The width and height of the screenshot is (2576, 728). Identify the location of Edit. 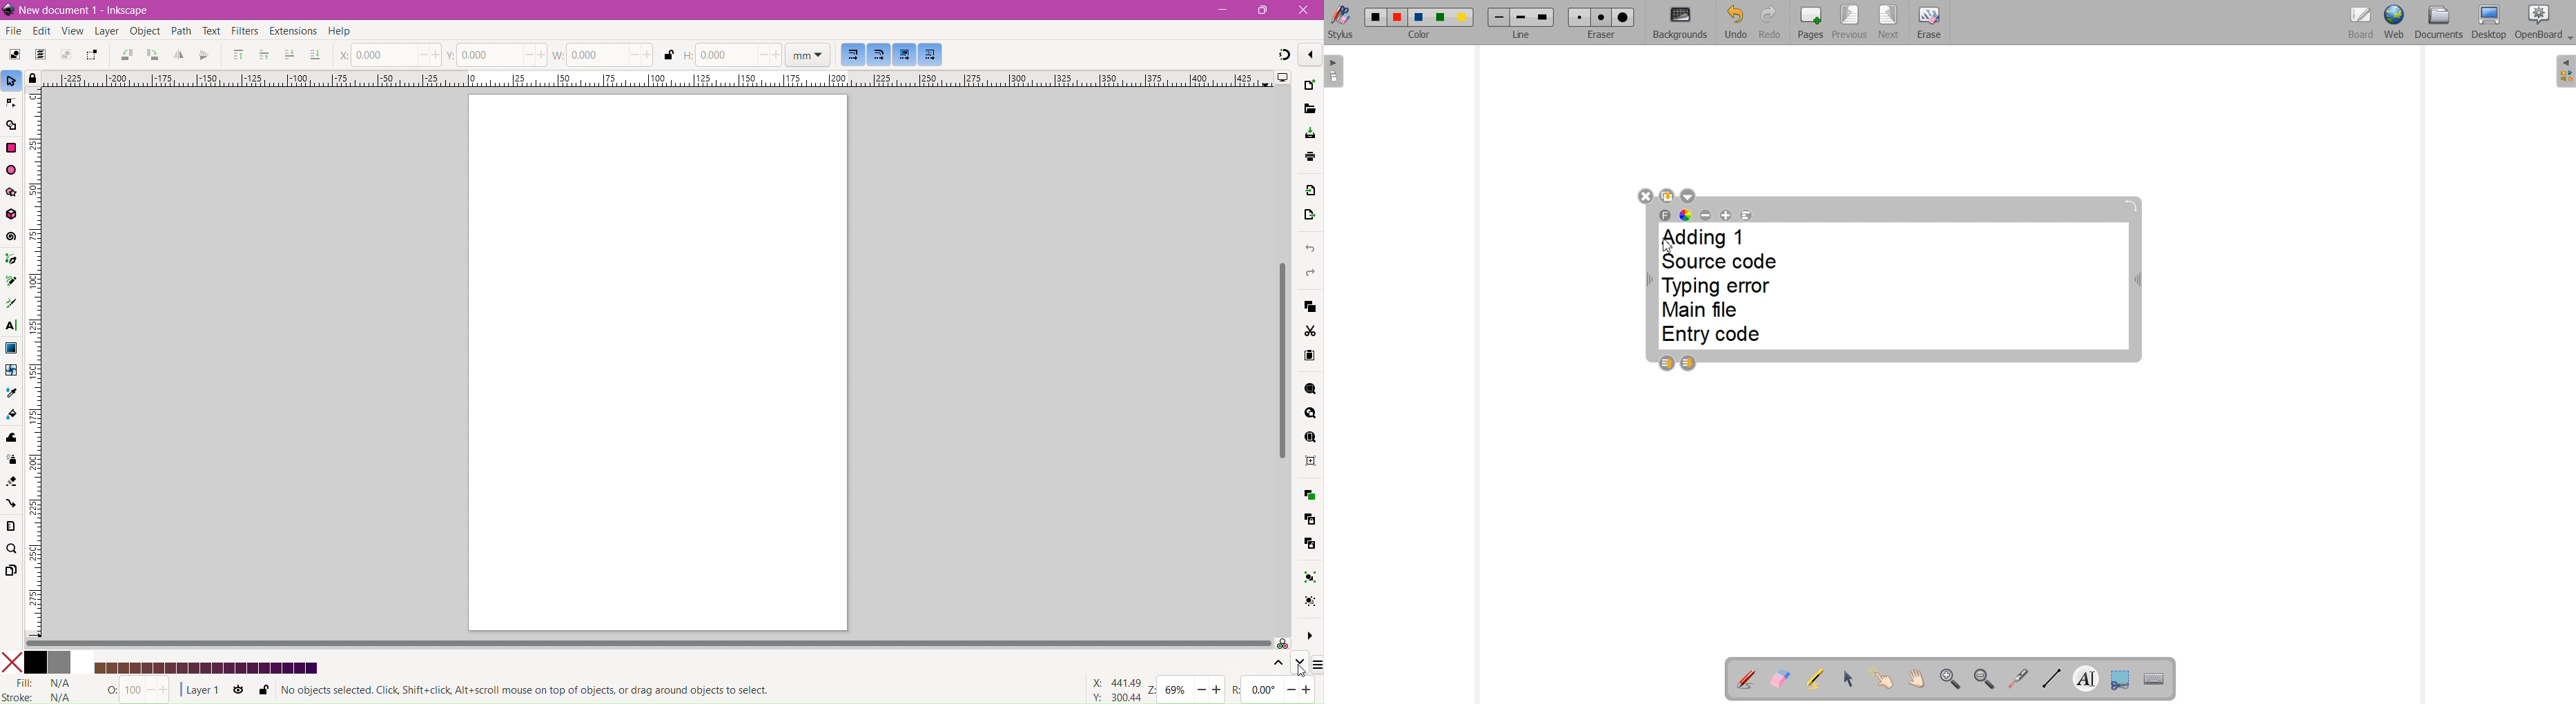
(39, 30).